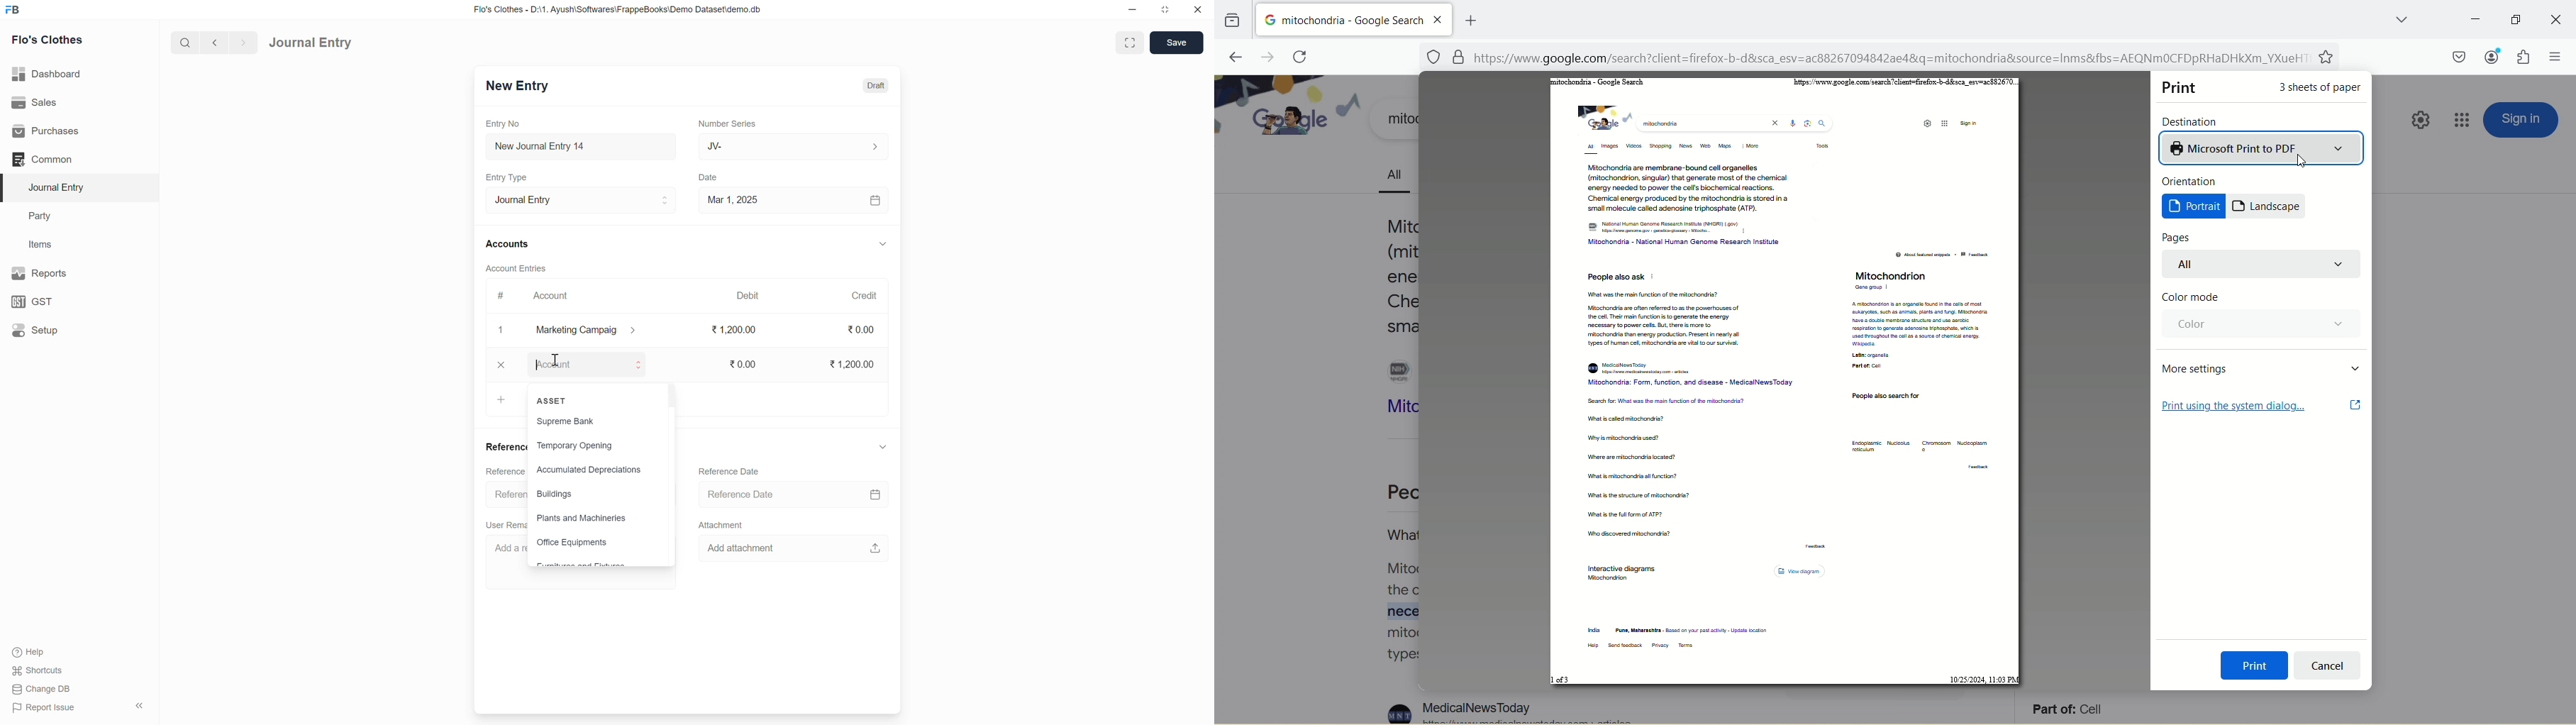 The width and height of the screenshot is (2576, 728). What do you see at coordinates (877, 85) in the screenshot?
I see `Draft` at bounding box center [877, 85].